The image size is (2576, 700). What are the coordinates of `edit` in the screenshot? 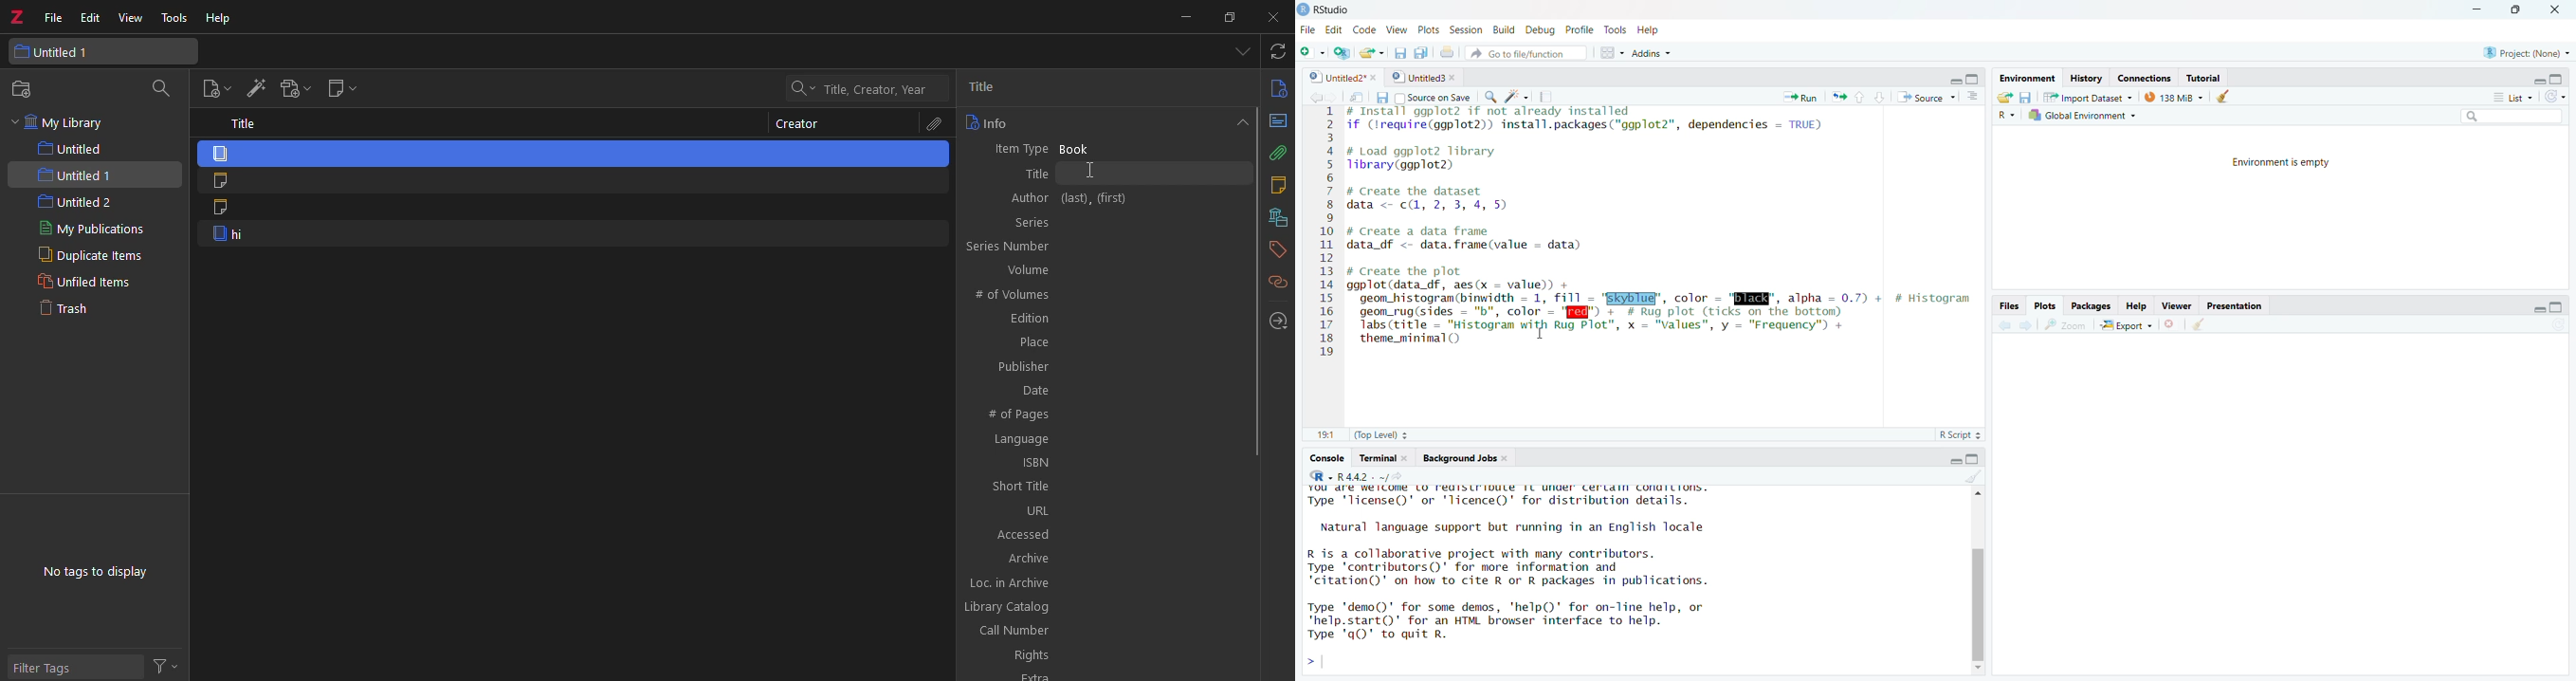 It's located at (91, 16).